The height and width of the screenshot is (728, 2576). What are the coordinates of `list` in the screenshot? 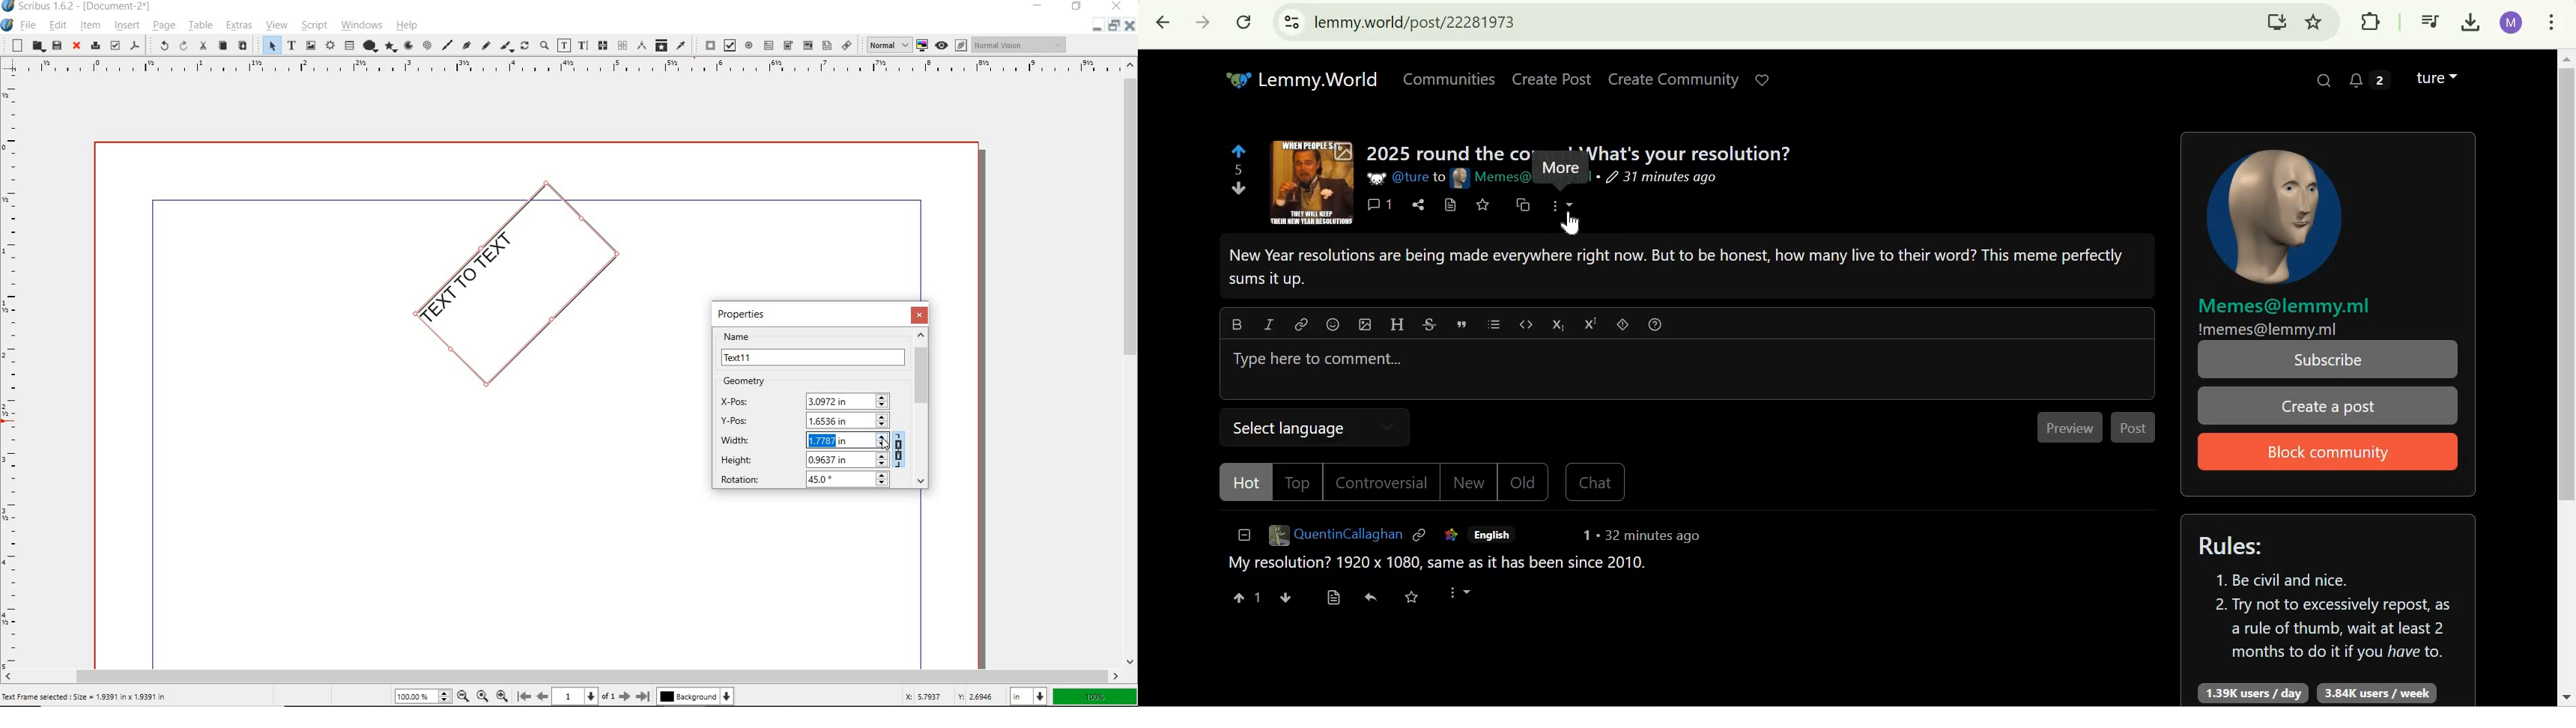 It's located at (1494, 323).